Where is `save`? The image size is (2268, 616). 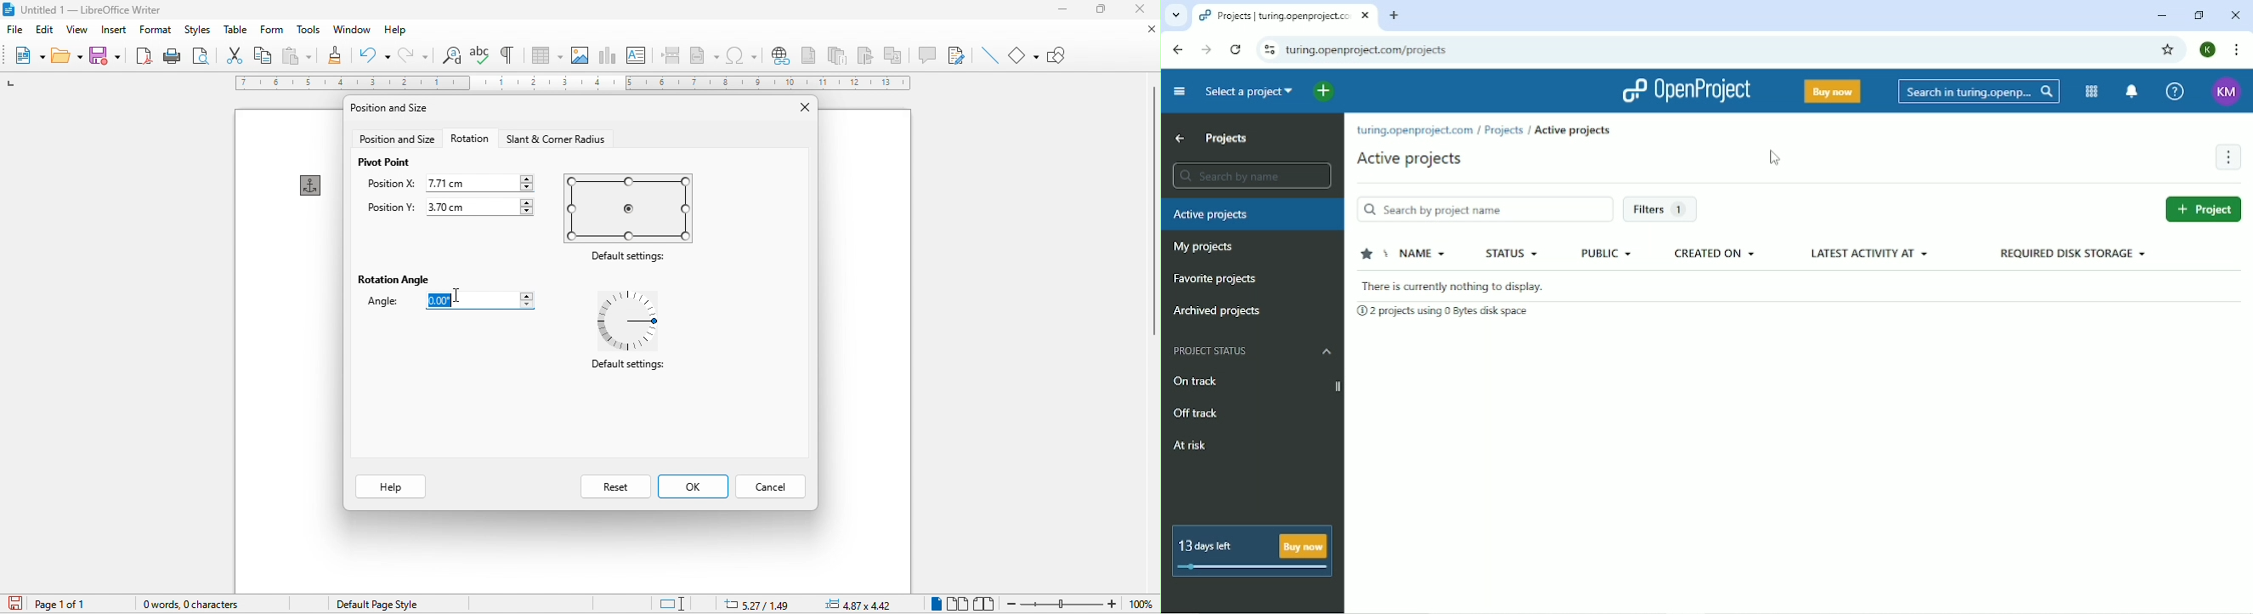
save is located at coordinates (107, 54).